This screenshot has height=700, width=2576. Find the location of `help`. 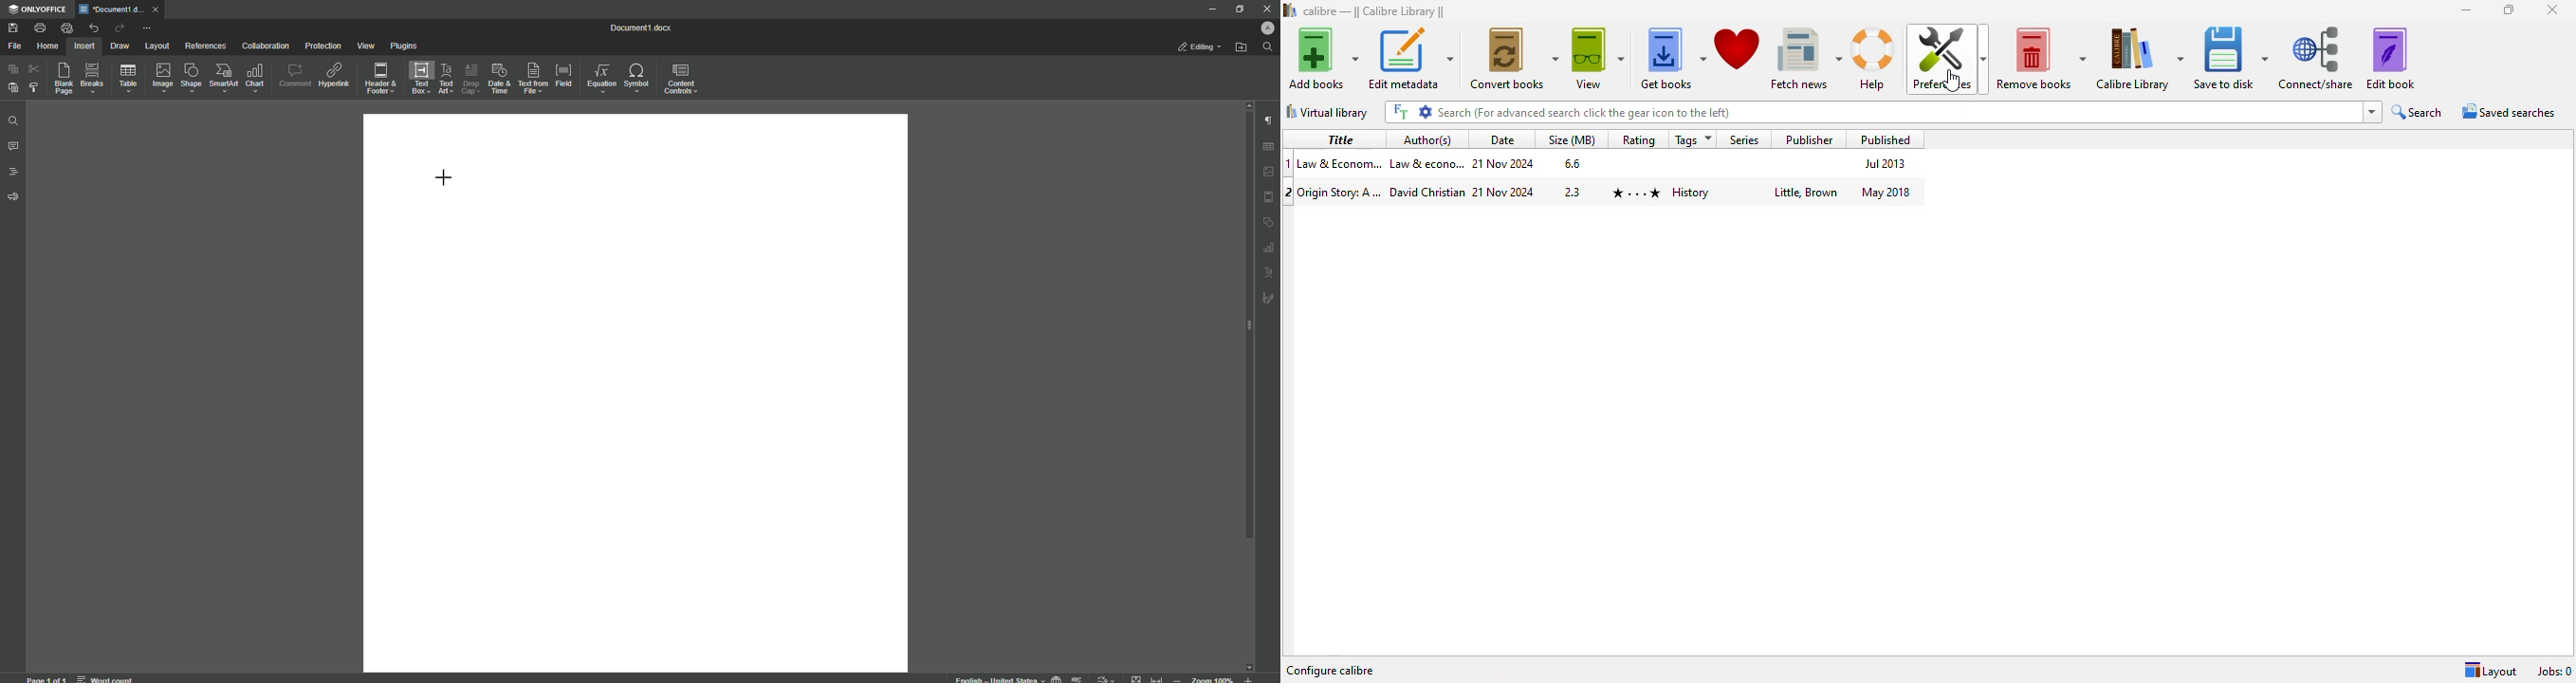

help is located at coordinates (1874, 58).